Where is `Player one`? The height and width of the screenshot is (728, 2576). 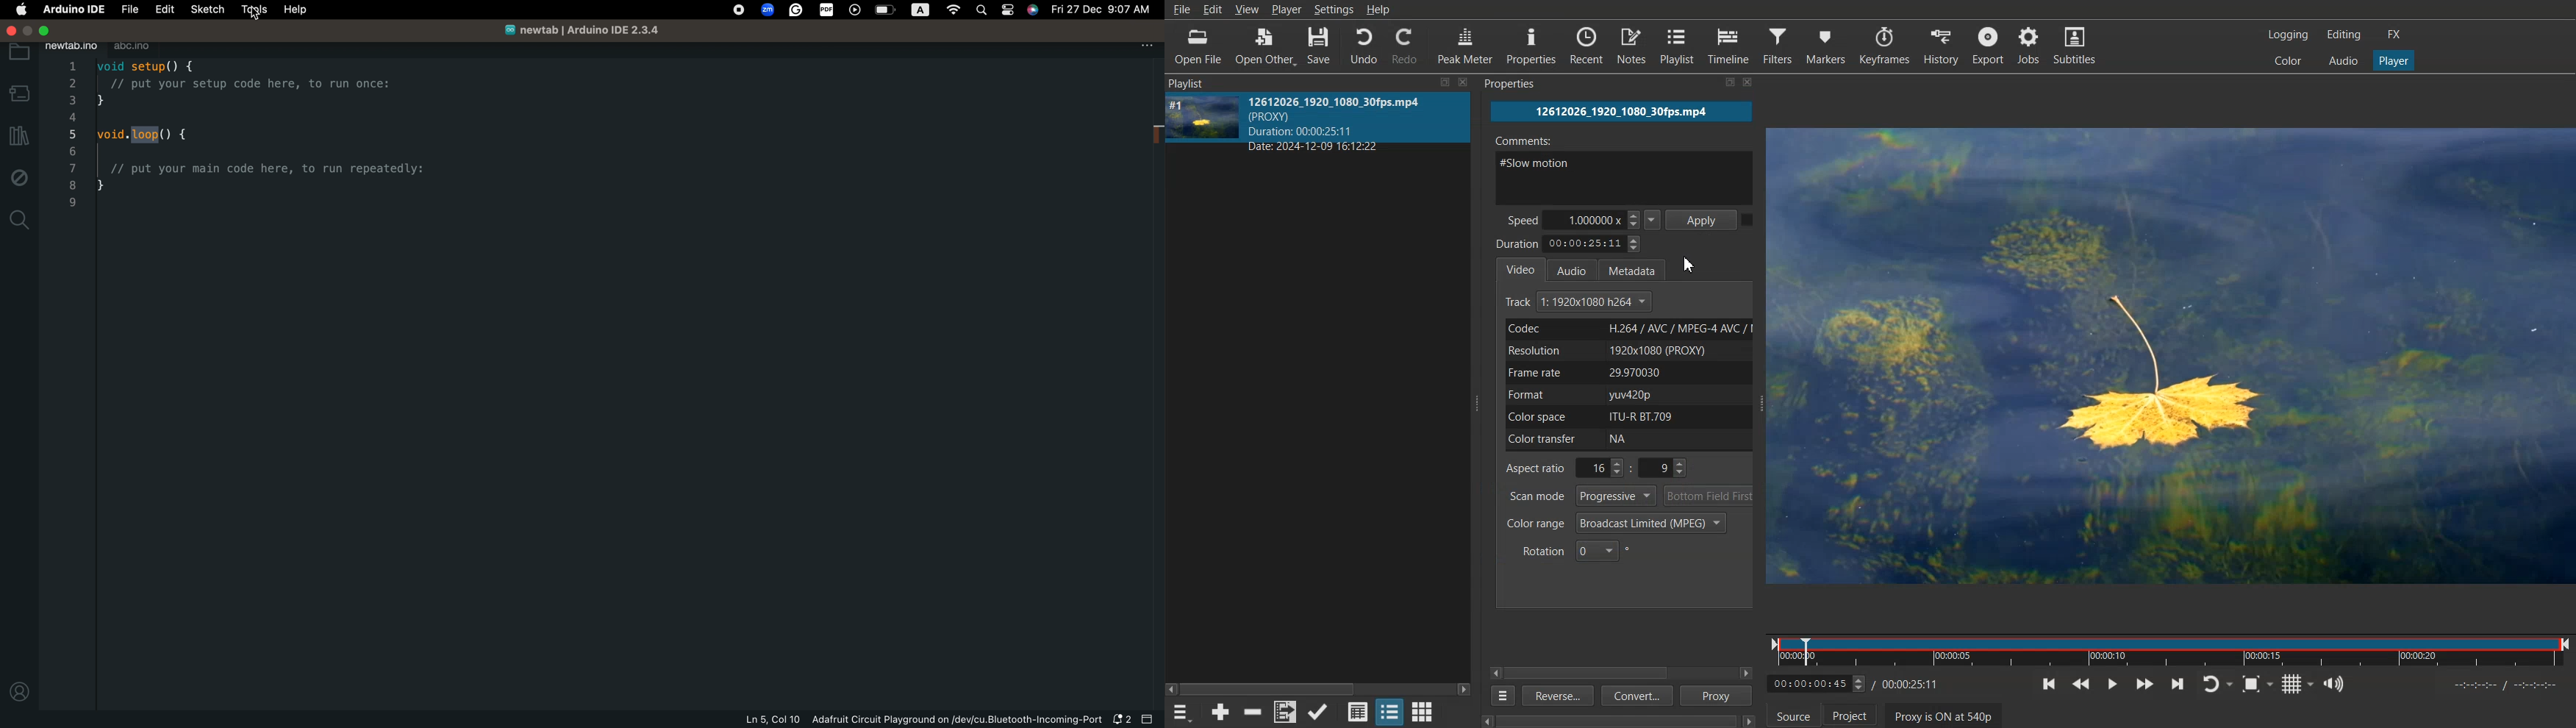
Player one is located at coordinates (2392, 59).